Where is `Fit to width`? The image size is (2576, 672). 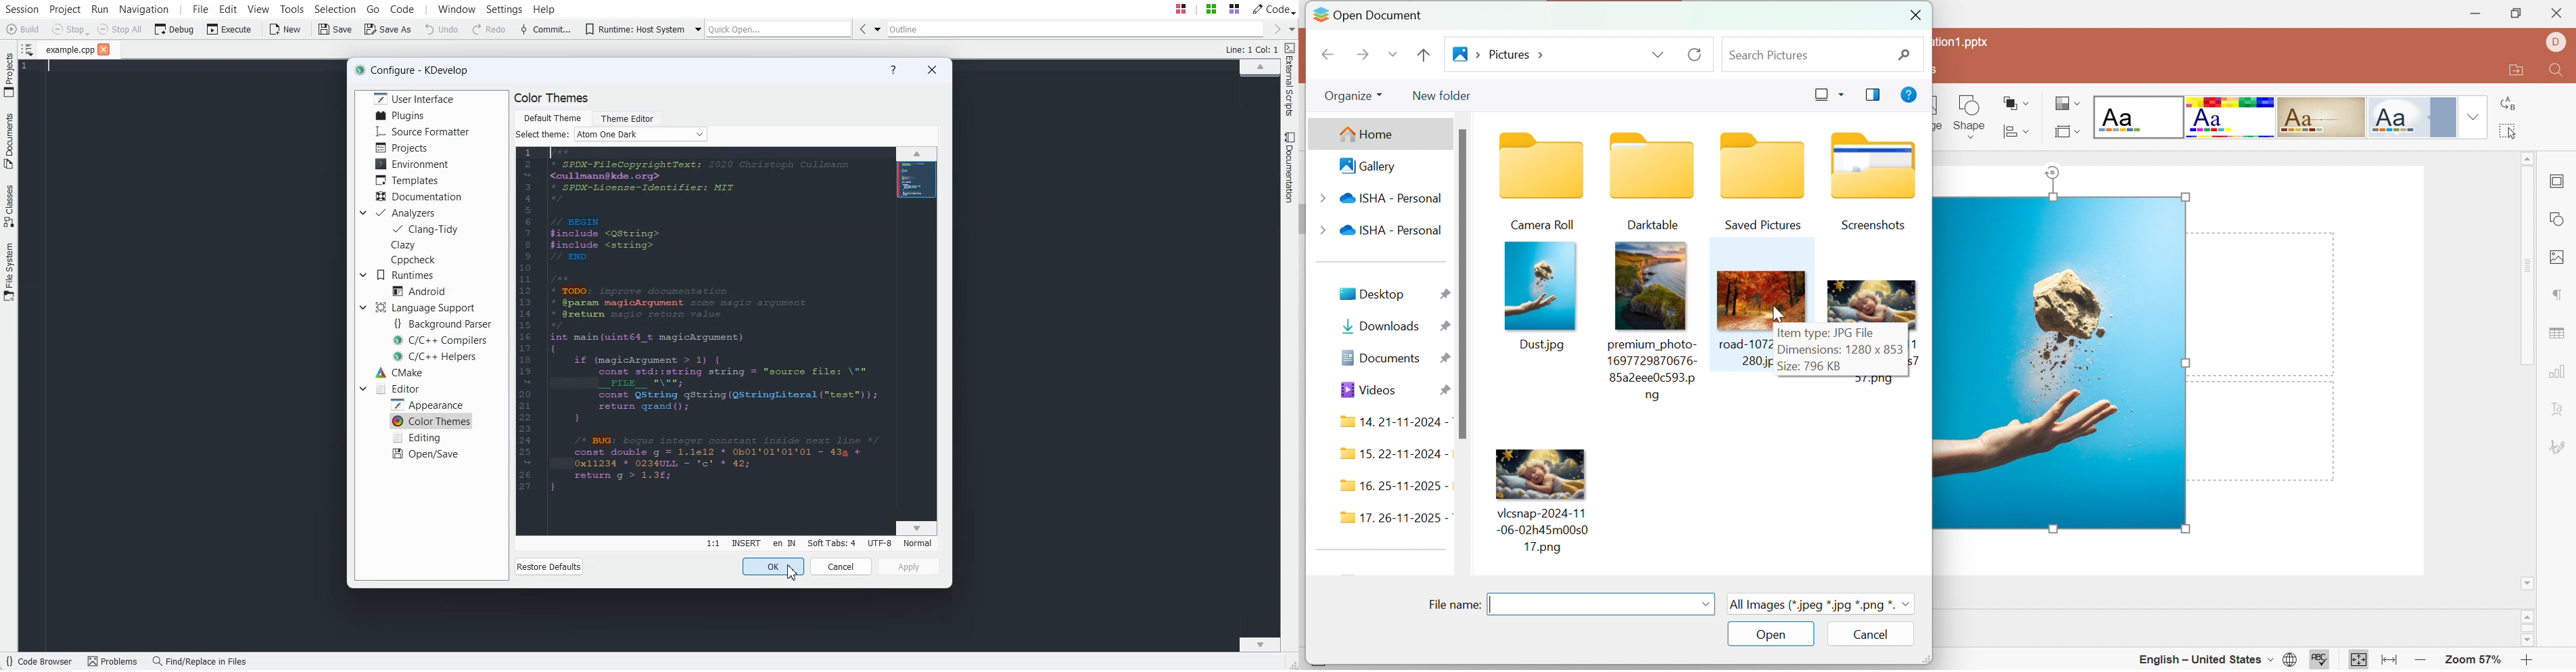
Fit to width is located at coordinates (2387, 659).